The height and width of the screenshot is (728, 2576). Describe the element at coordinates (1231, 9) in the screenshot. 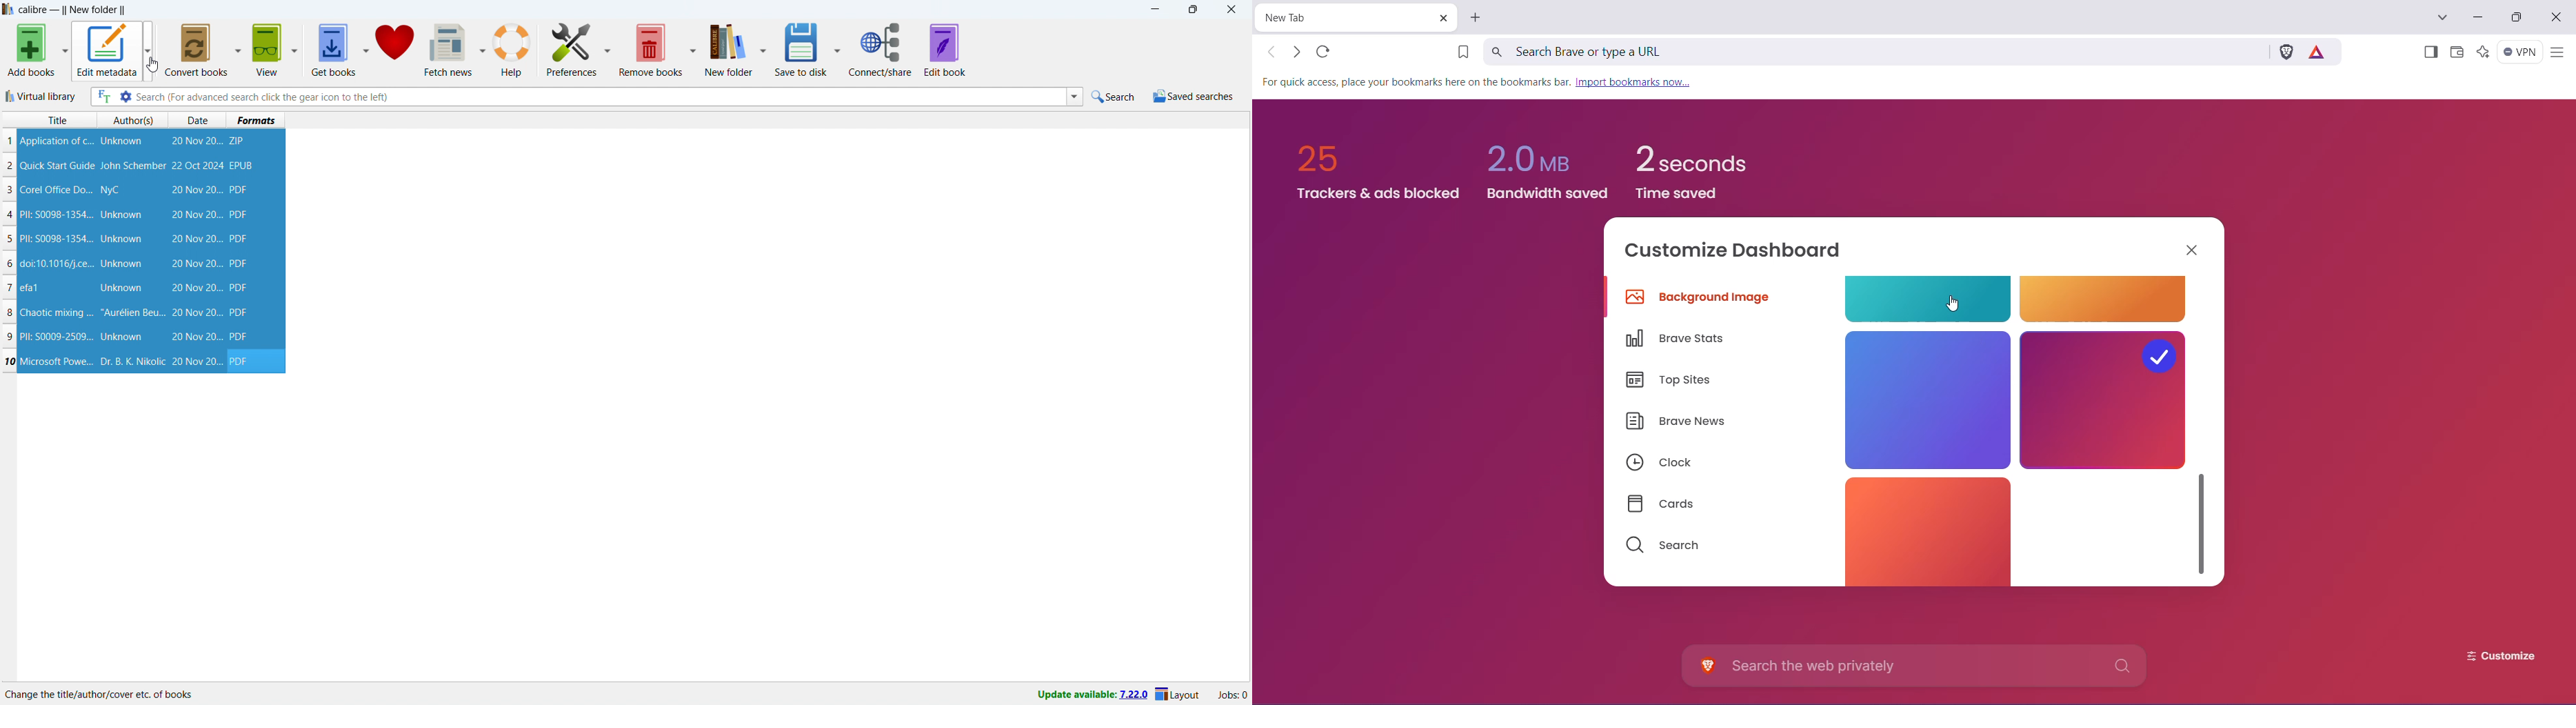

I see `close` at that location.